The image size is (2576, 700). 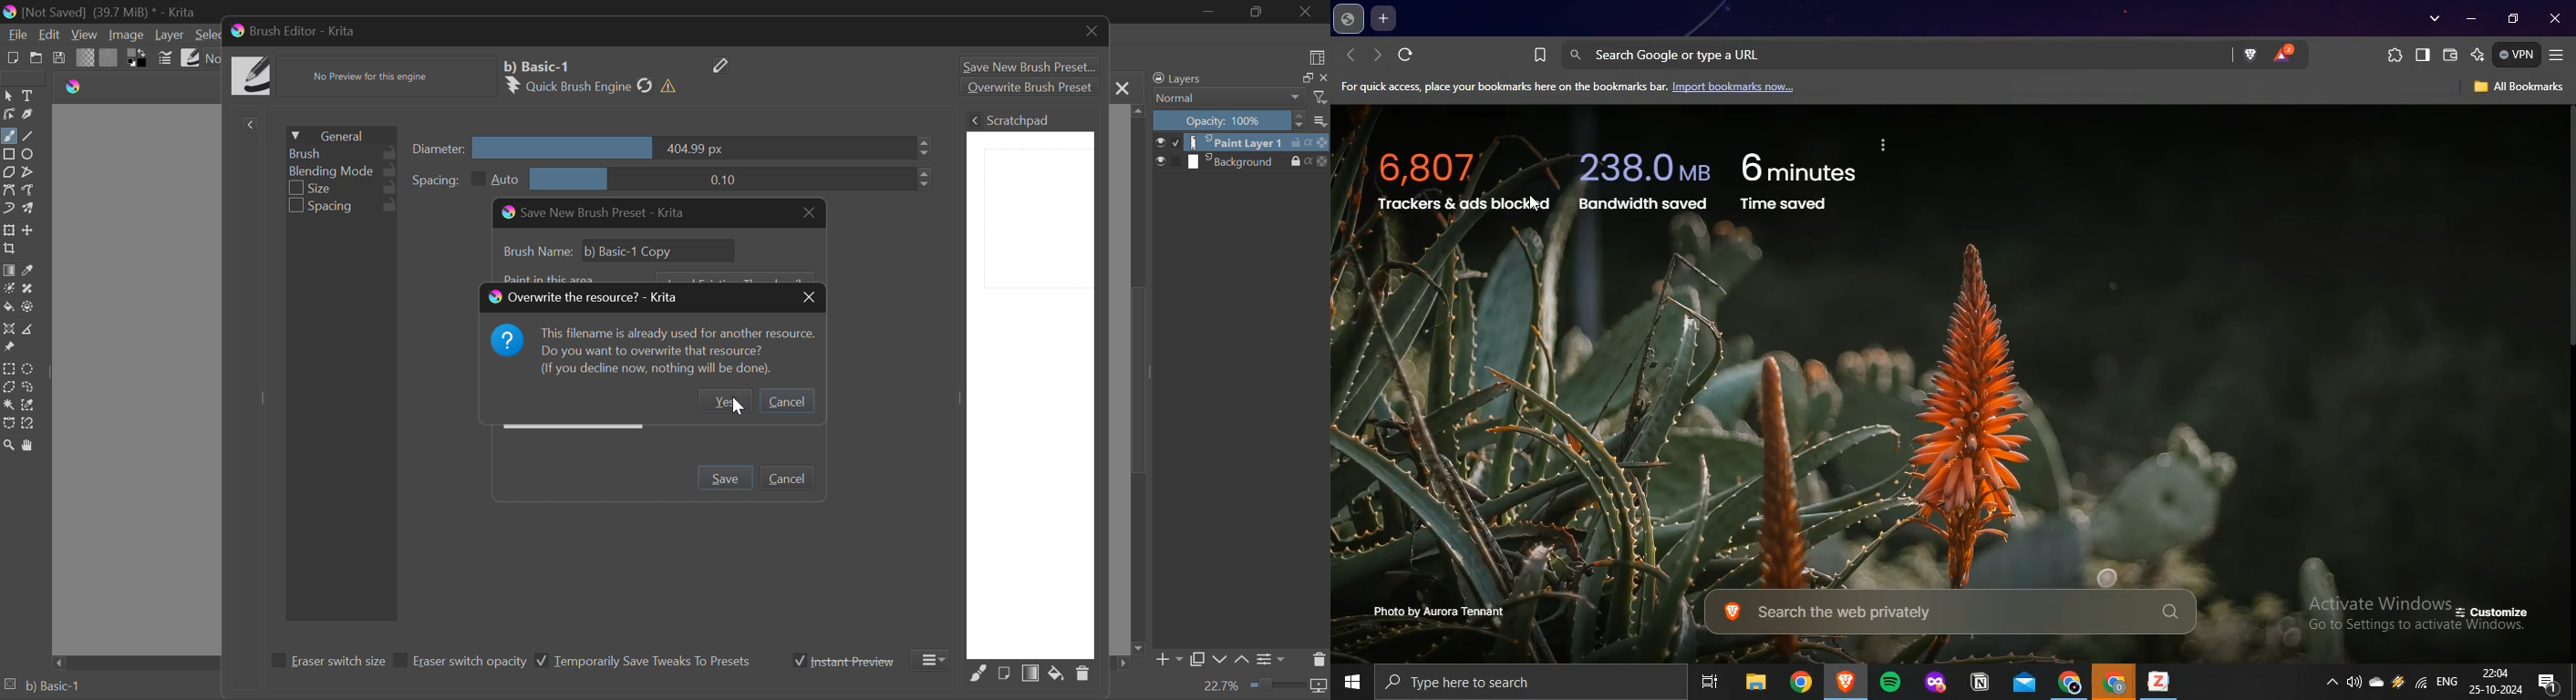 I want to click on Delete, so click(x=1083, y=676).